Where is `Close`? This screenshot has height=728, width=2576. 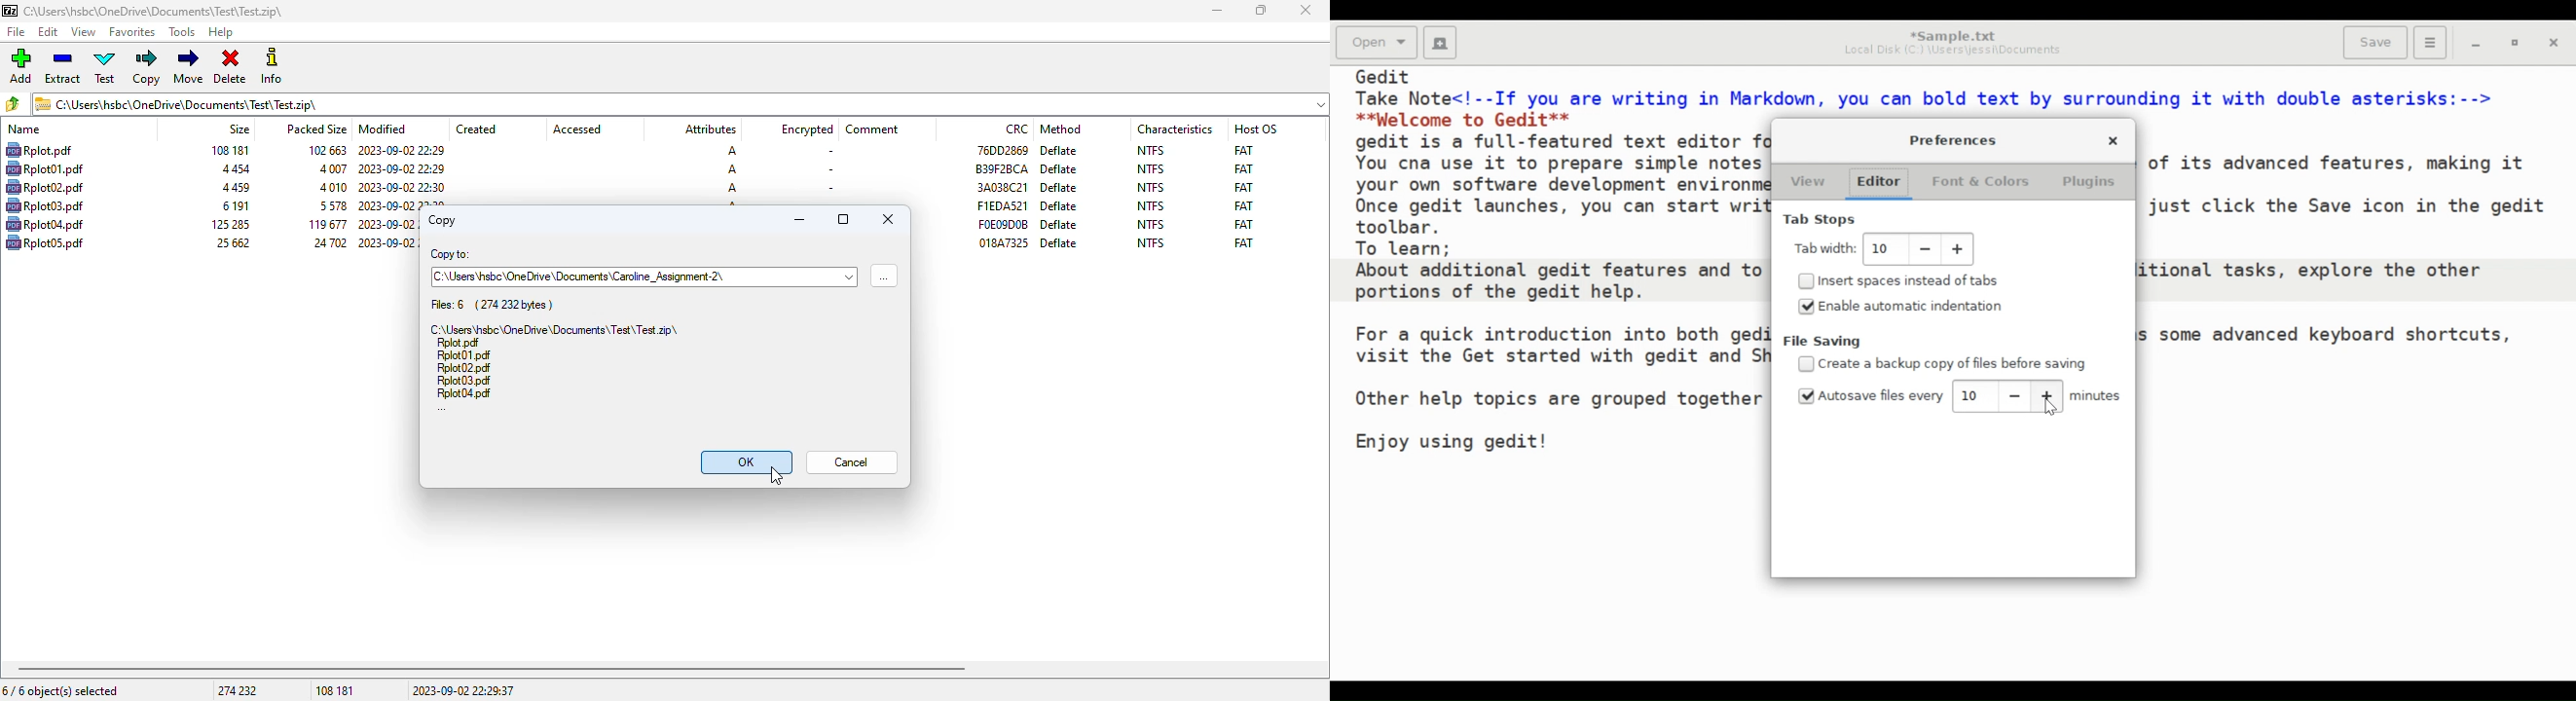 Close is located at coordinates (2556, 44).